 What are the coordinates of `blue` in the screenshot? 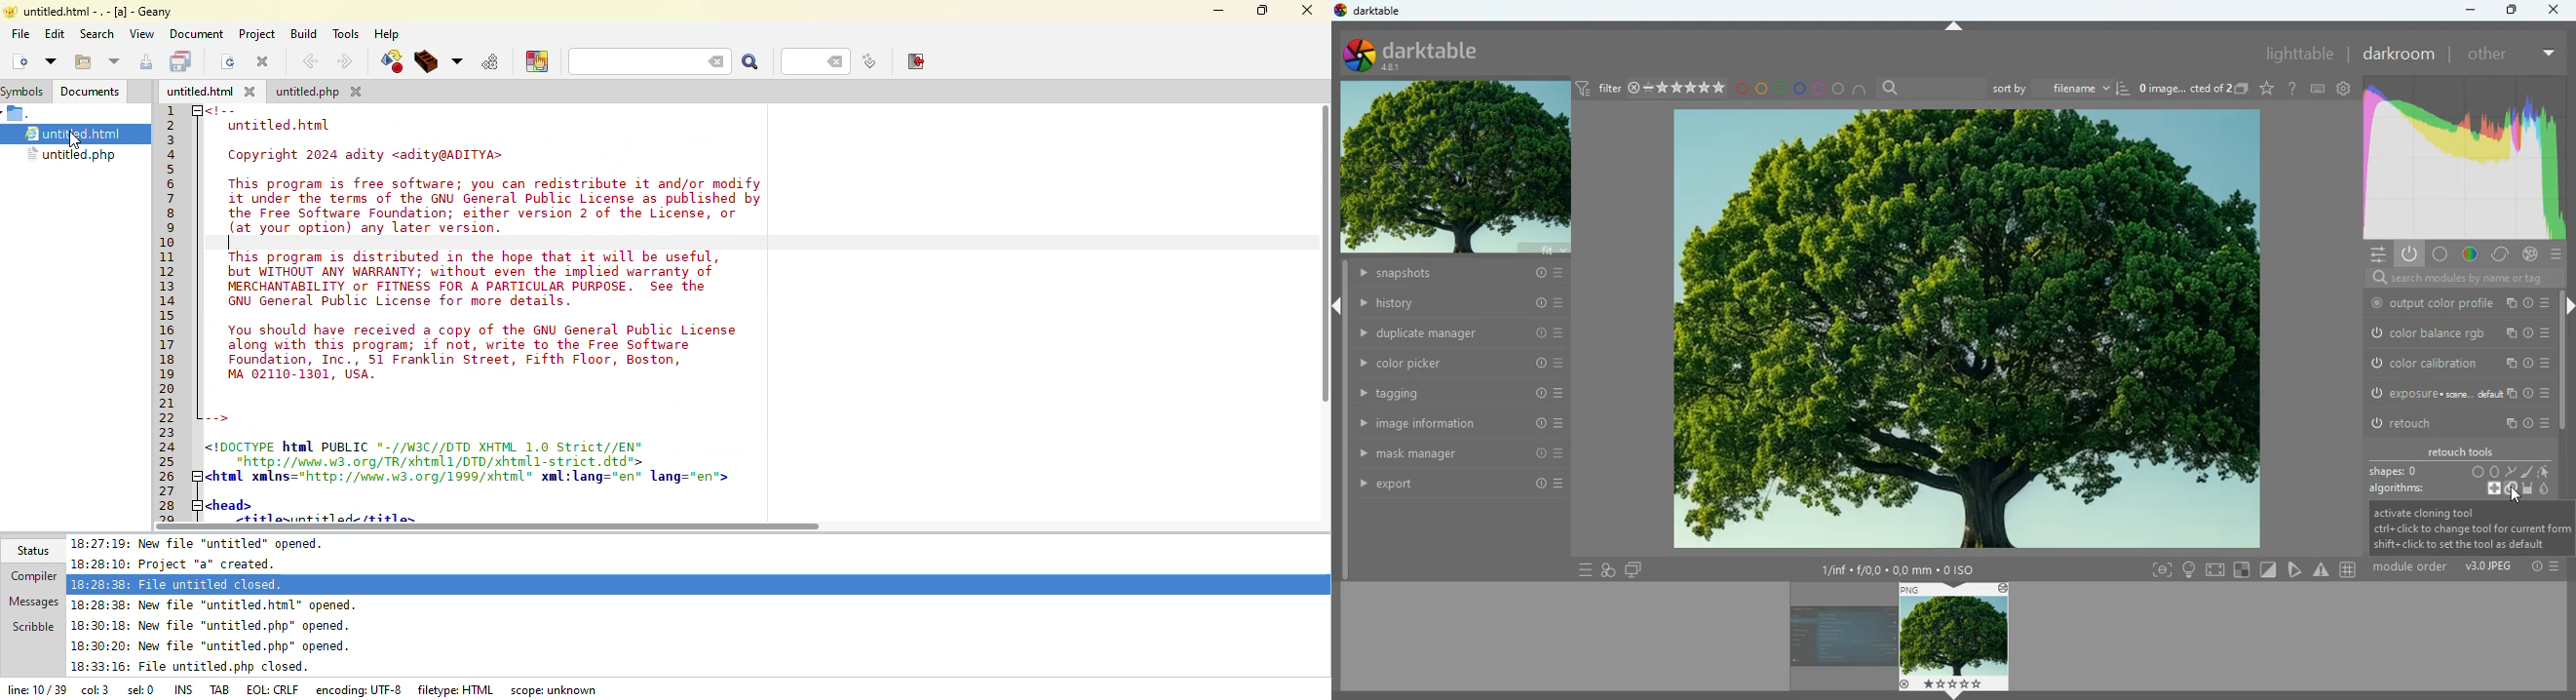 It's located at (1800, 89).